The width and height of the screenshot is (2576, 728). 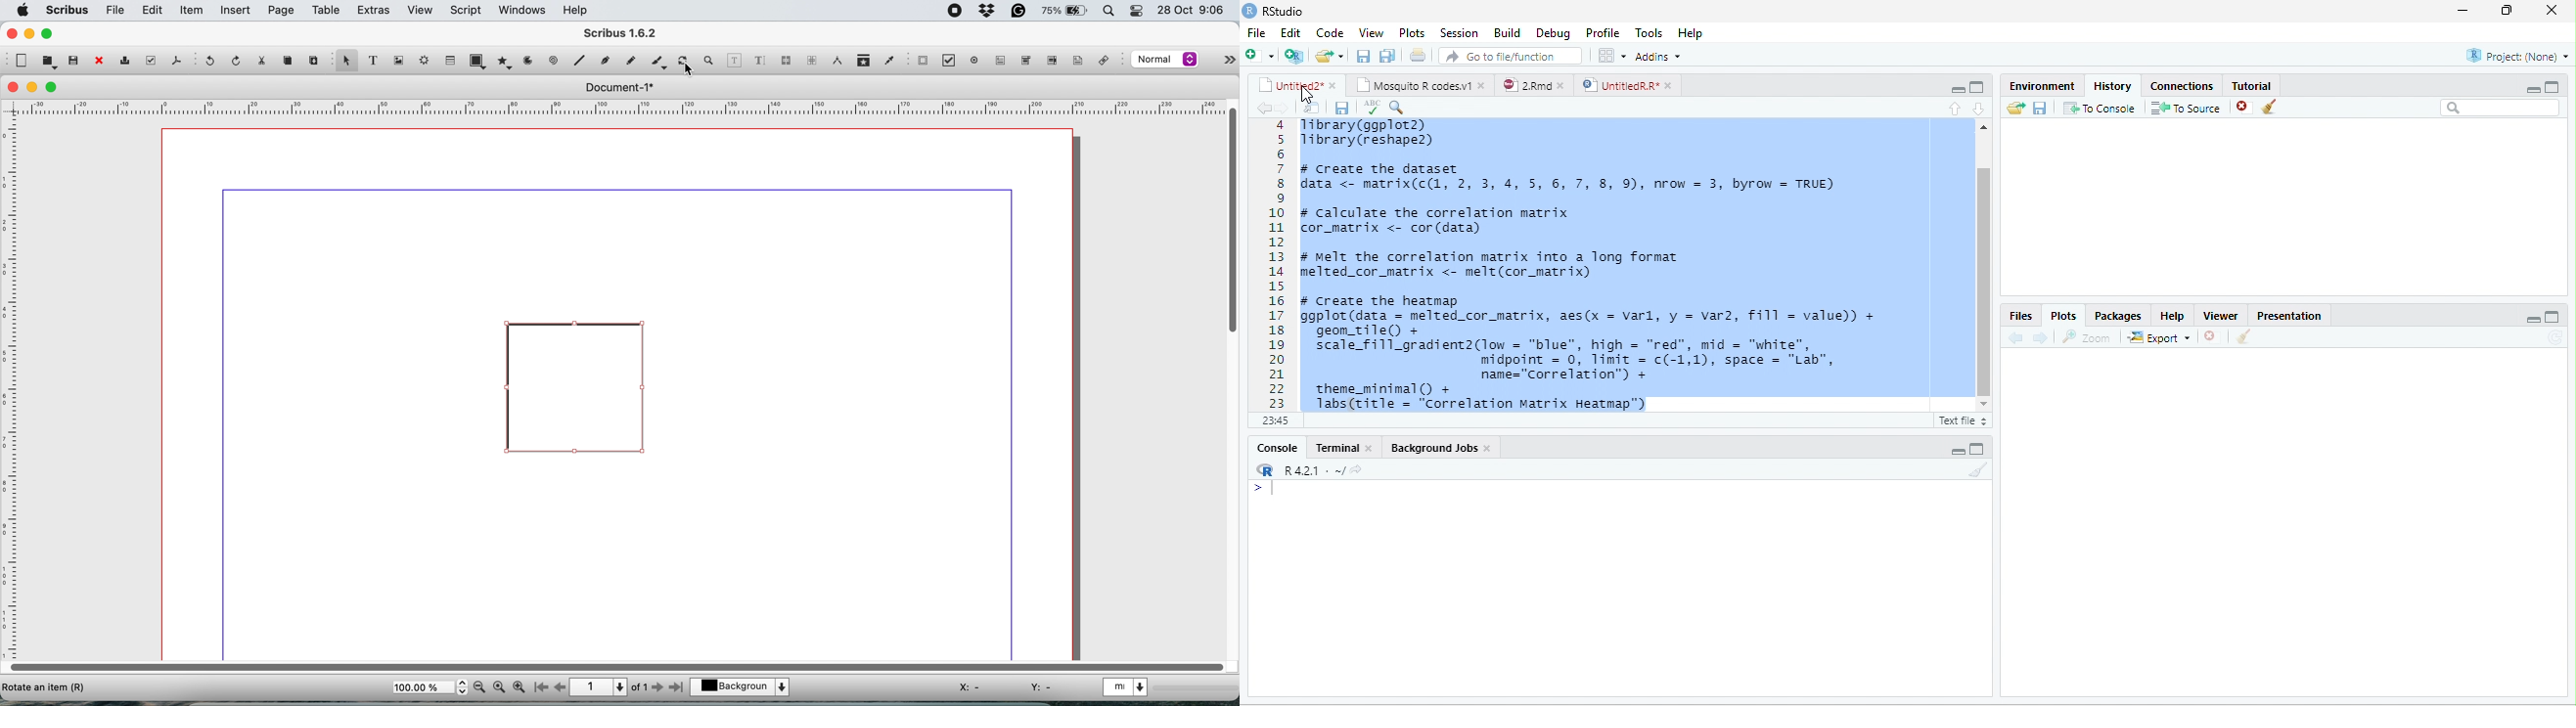 What do you see at coordinates (452, 61) in the screenshot?
I see `table` at bounding box center [452, 61].